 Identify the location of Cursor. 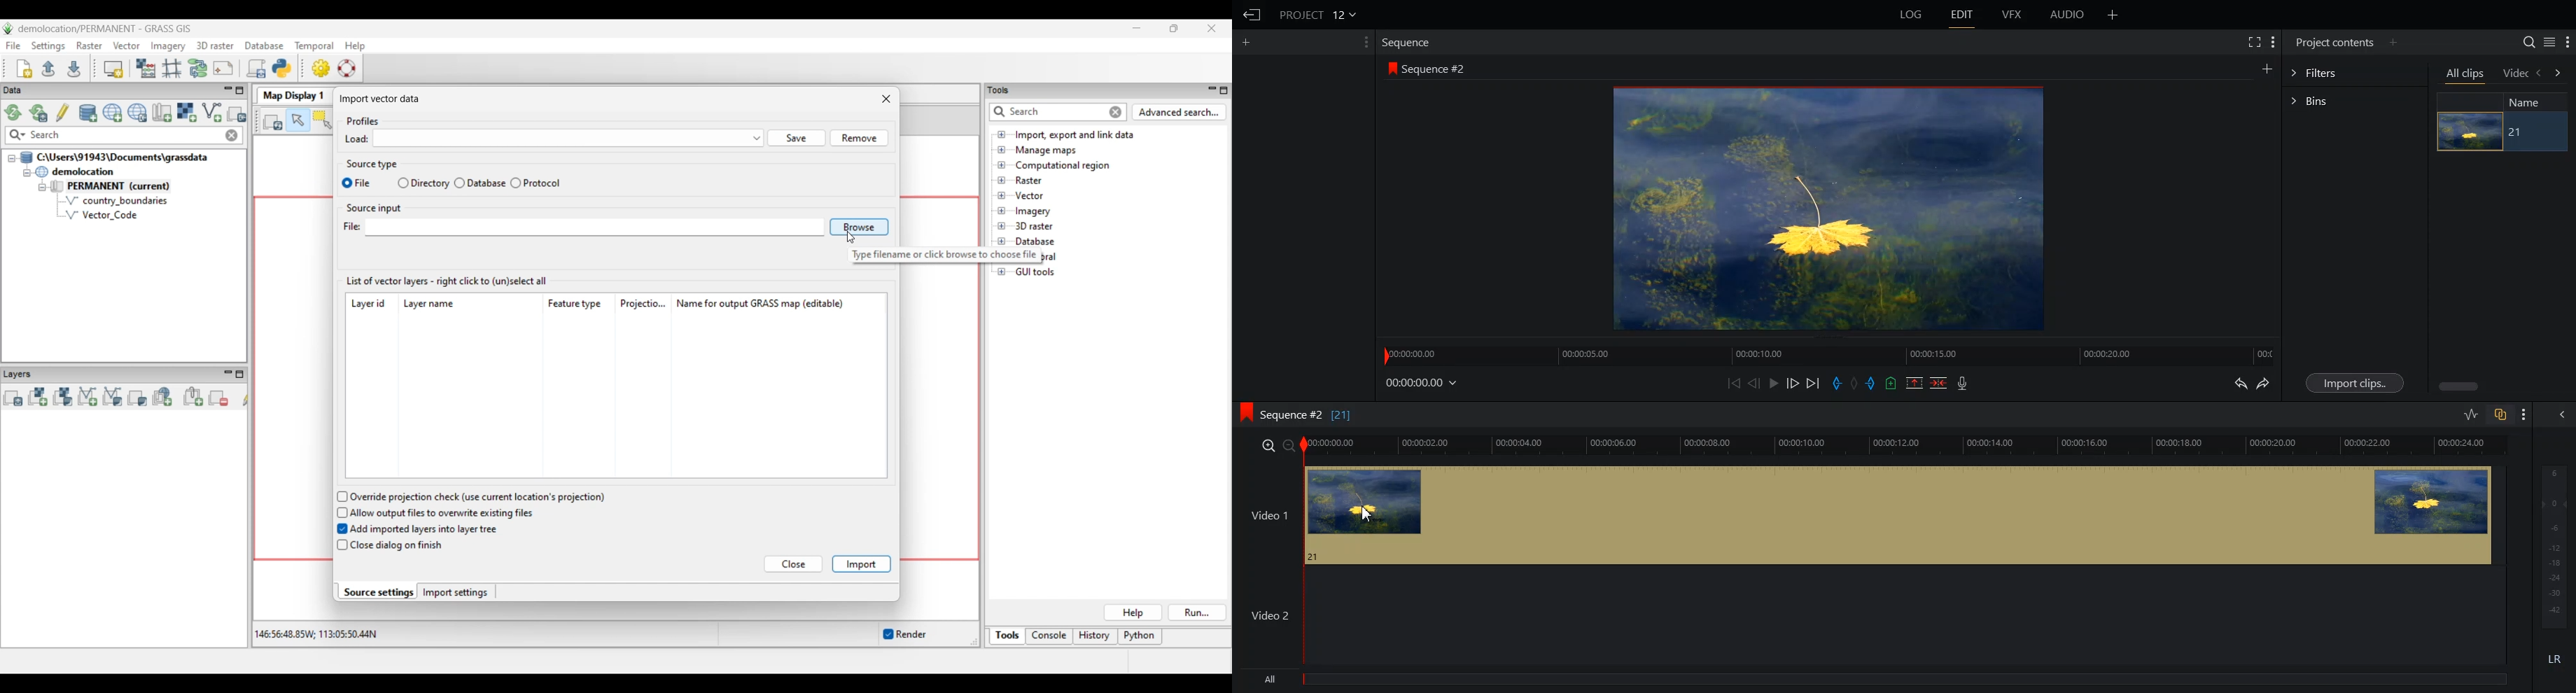
(1368, 514).